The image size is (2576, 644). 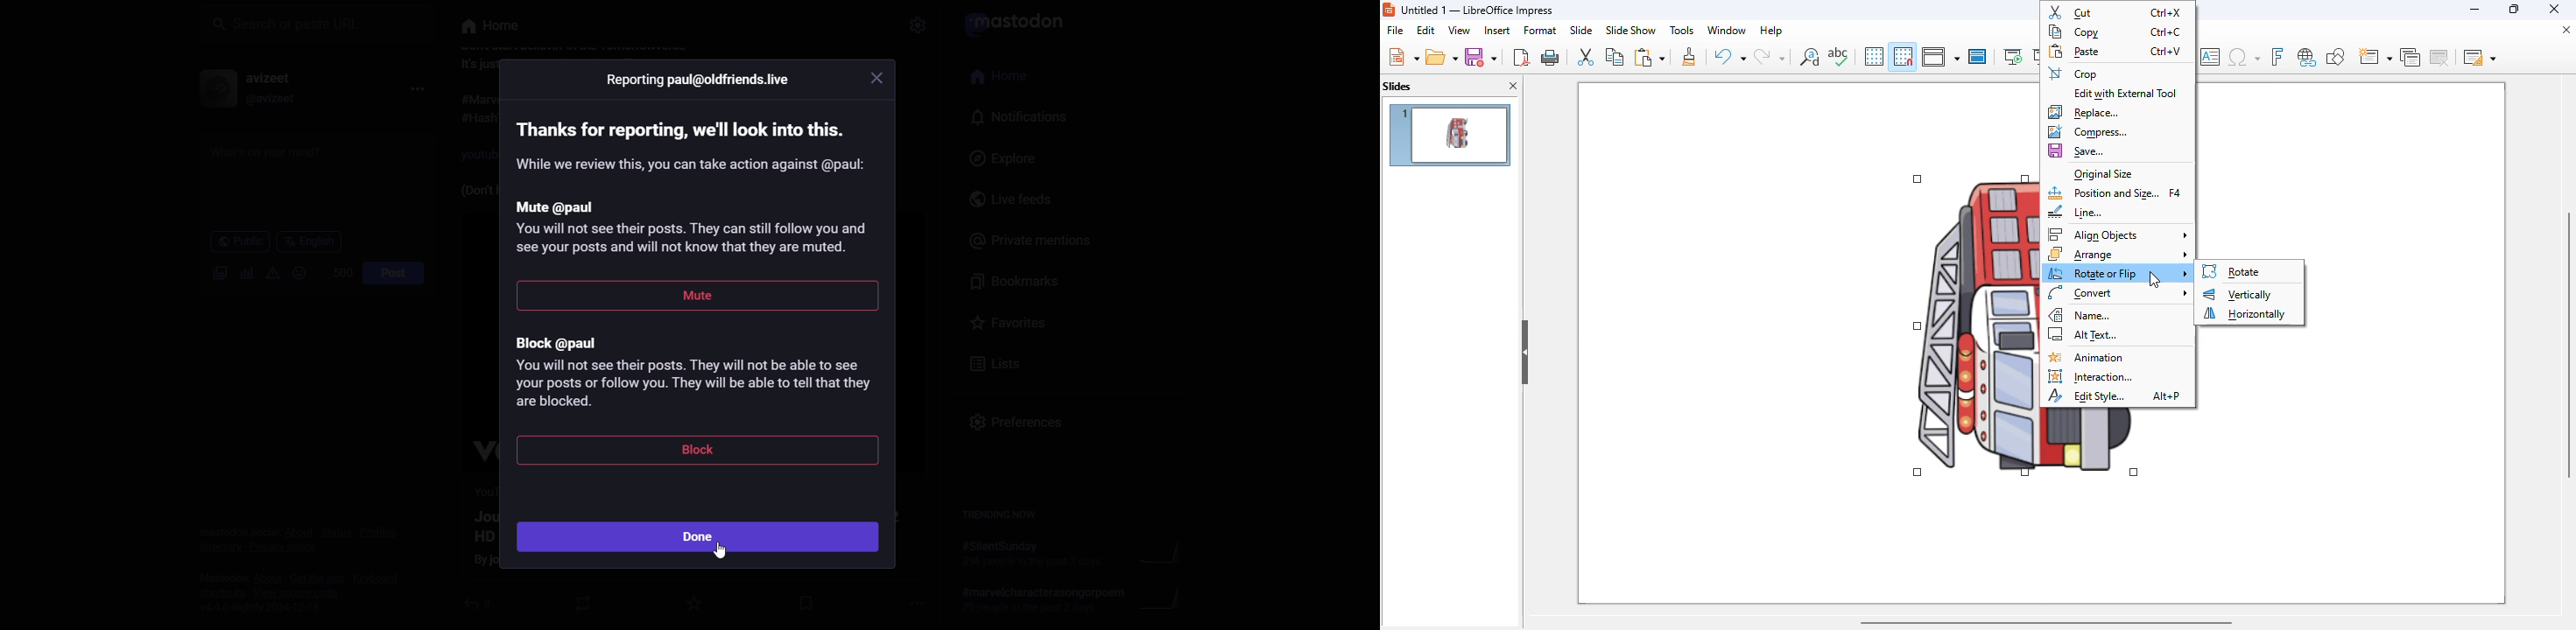 What do you see at coordinates (2155, 279) in the screenshot?
I see `cursor` at bounding box center [2155, 279].